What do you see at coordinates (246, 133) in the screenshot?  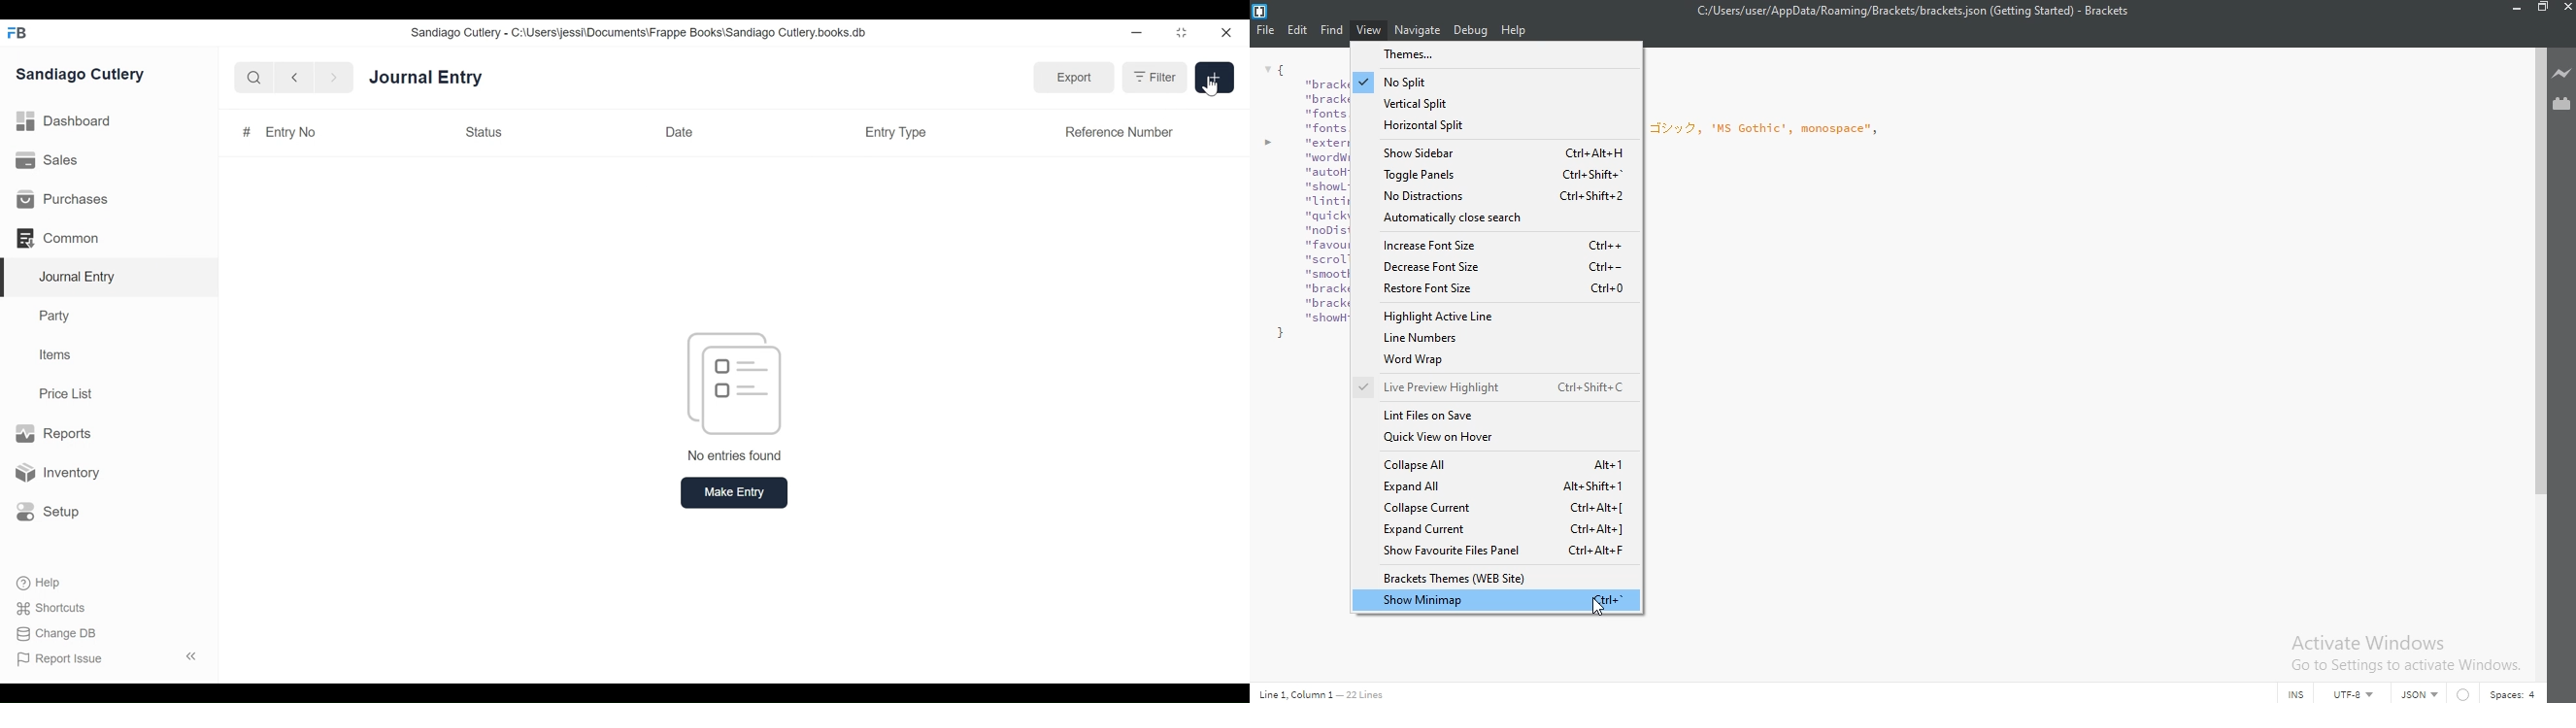 I see `#` at bounding box center [246, 133].